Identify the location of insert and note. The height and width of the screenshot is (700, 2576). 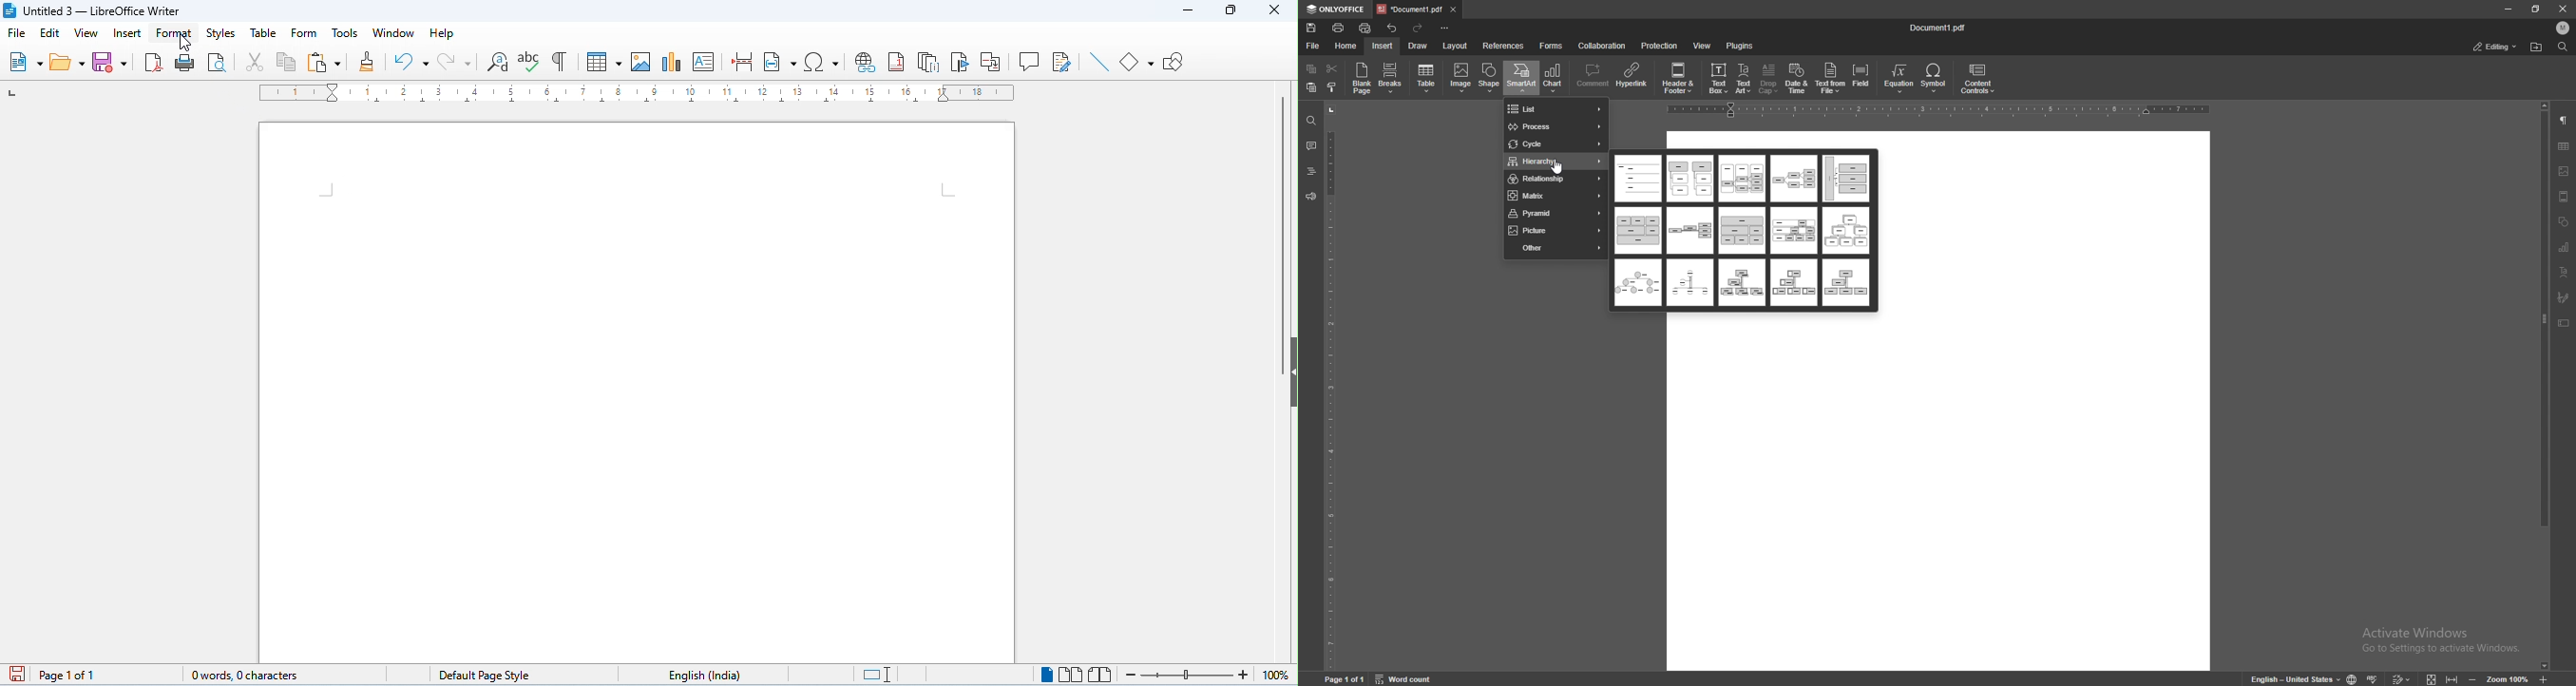
(929, 63).